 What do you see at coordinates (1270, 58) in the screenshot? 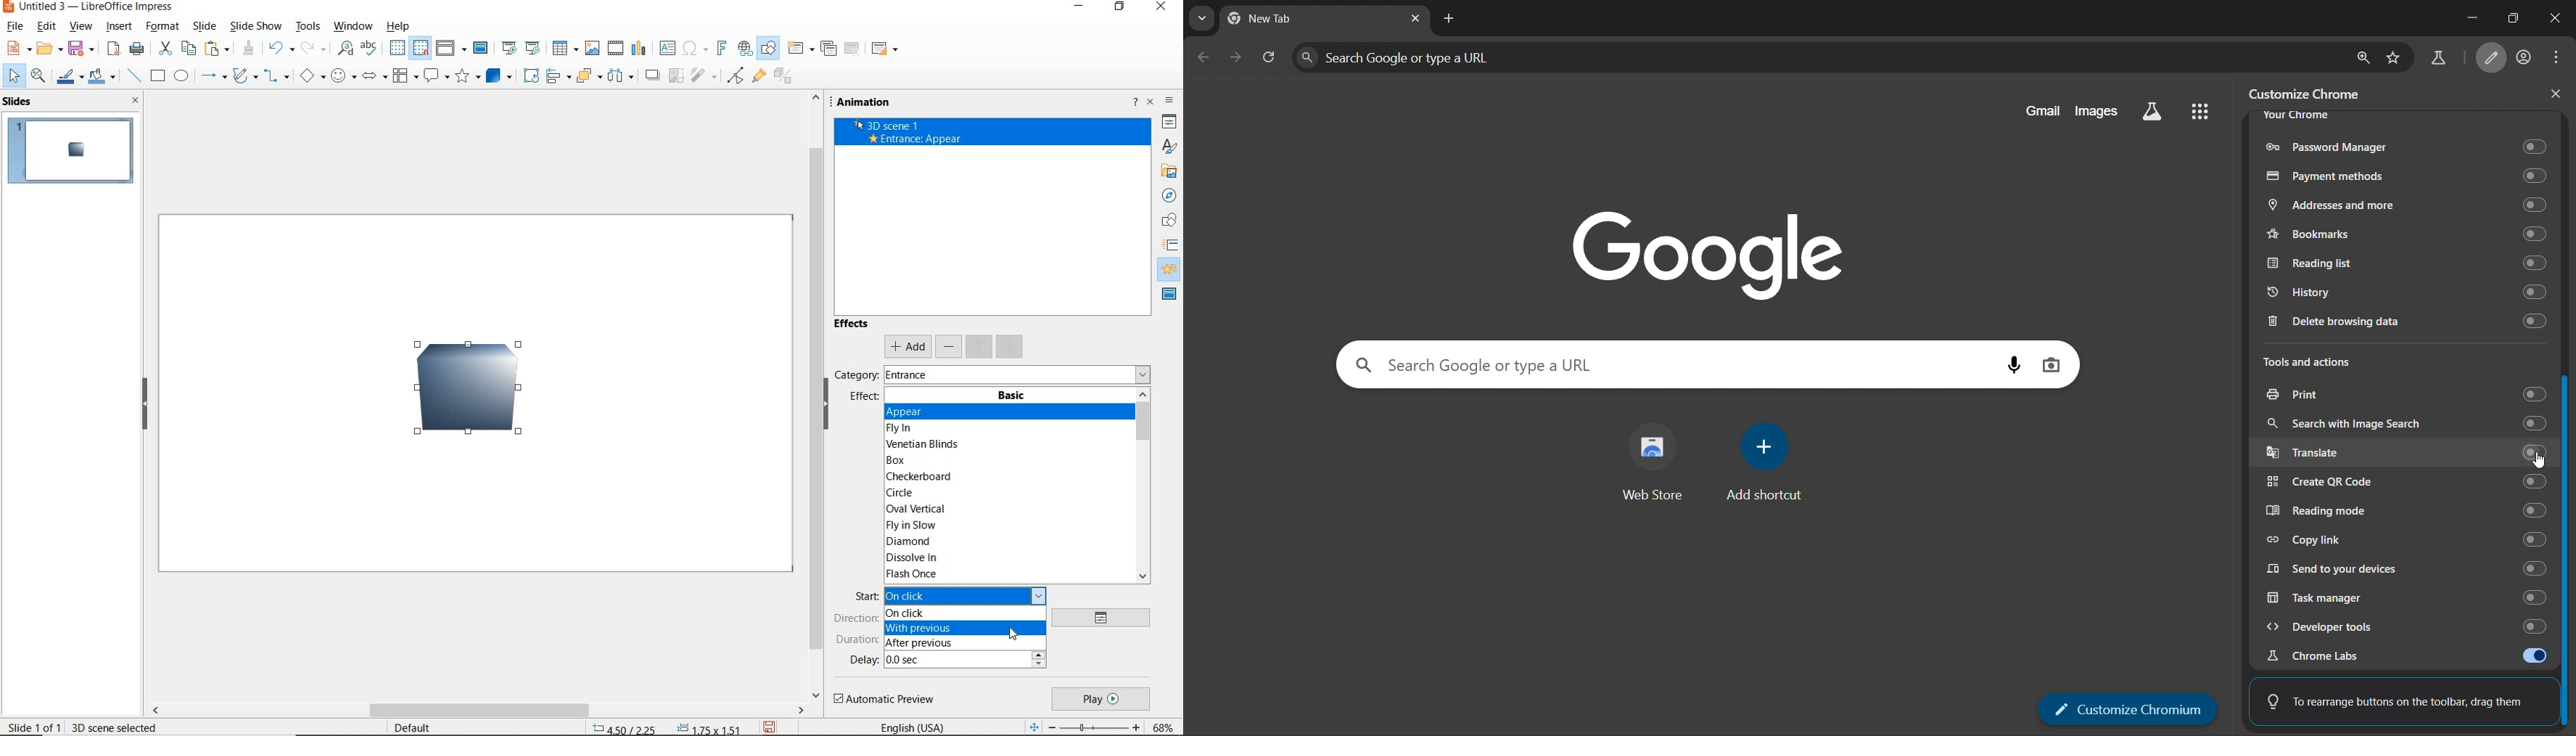
I see `reload page` at bounding box center [1270, 58].